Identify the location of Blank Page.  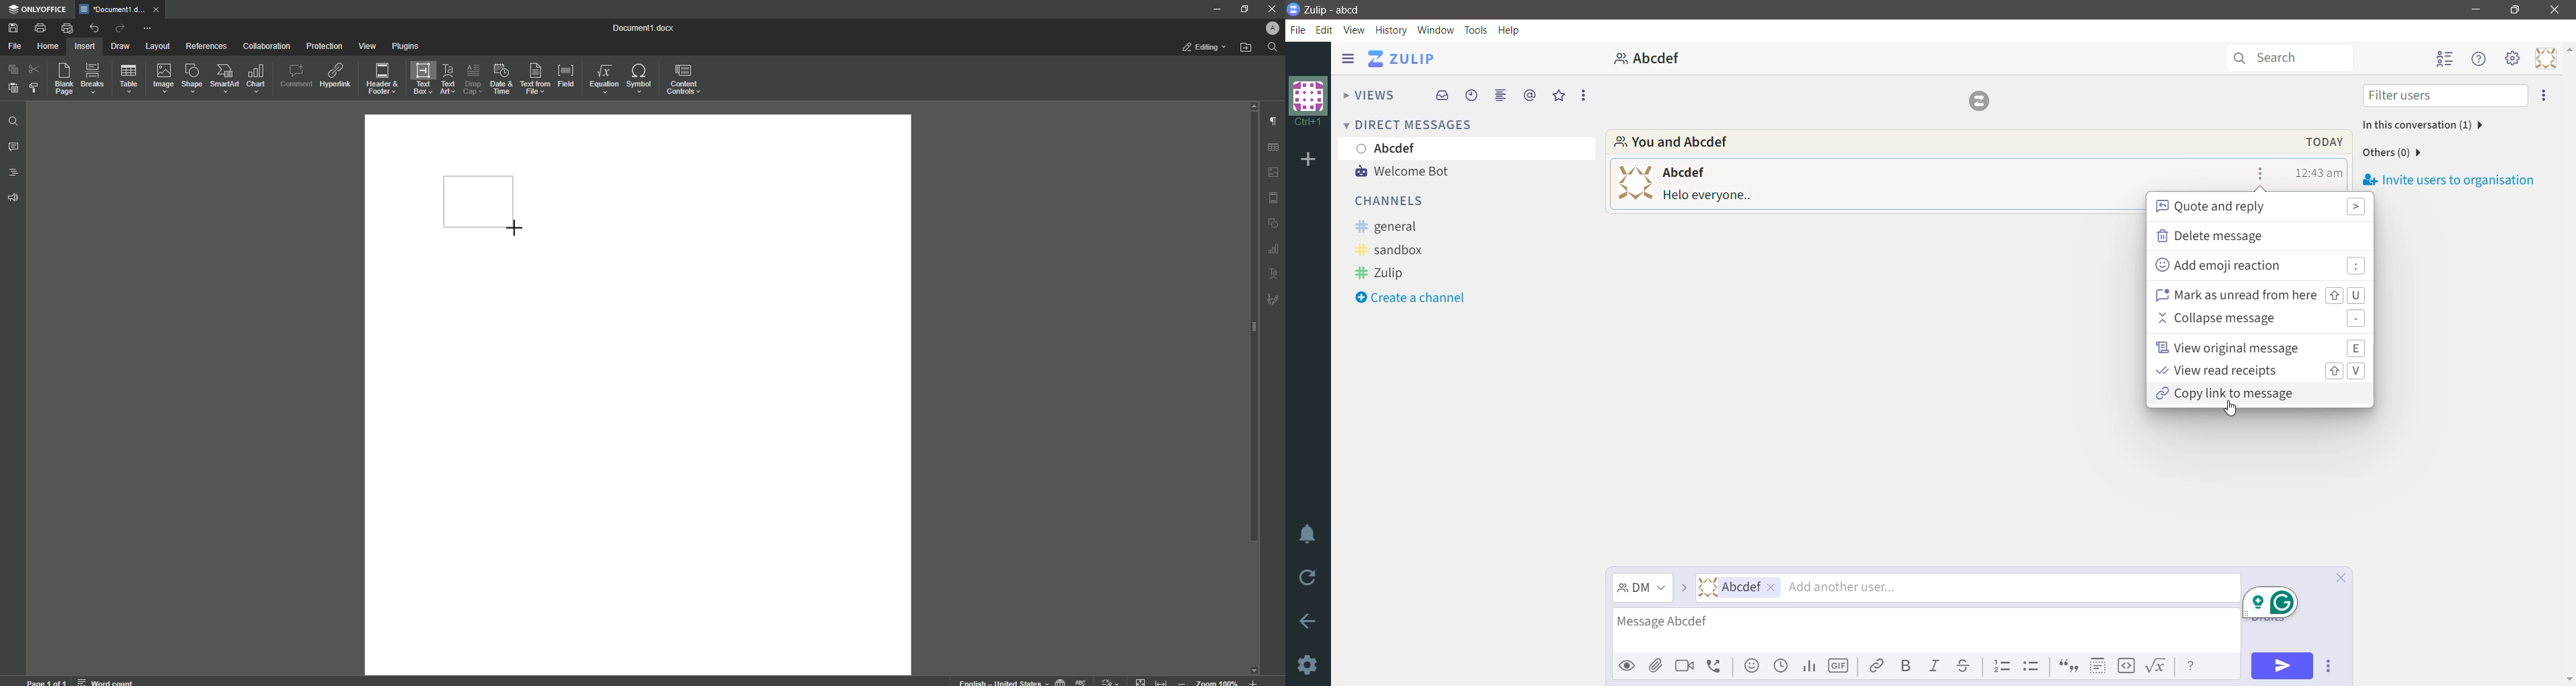
(65, 78).